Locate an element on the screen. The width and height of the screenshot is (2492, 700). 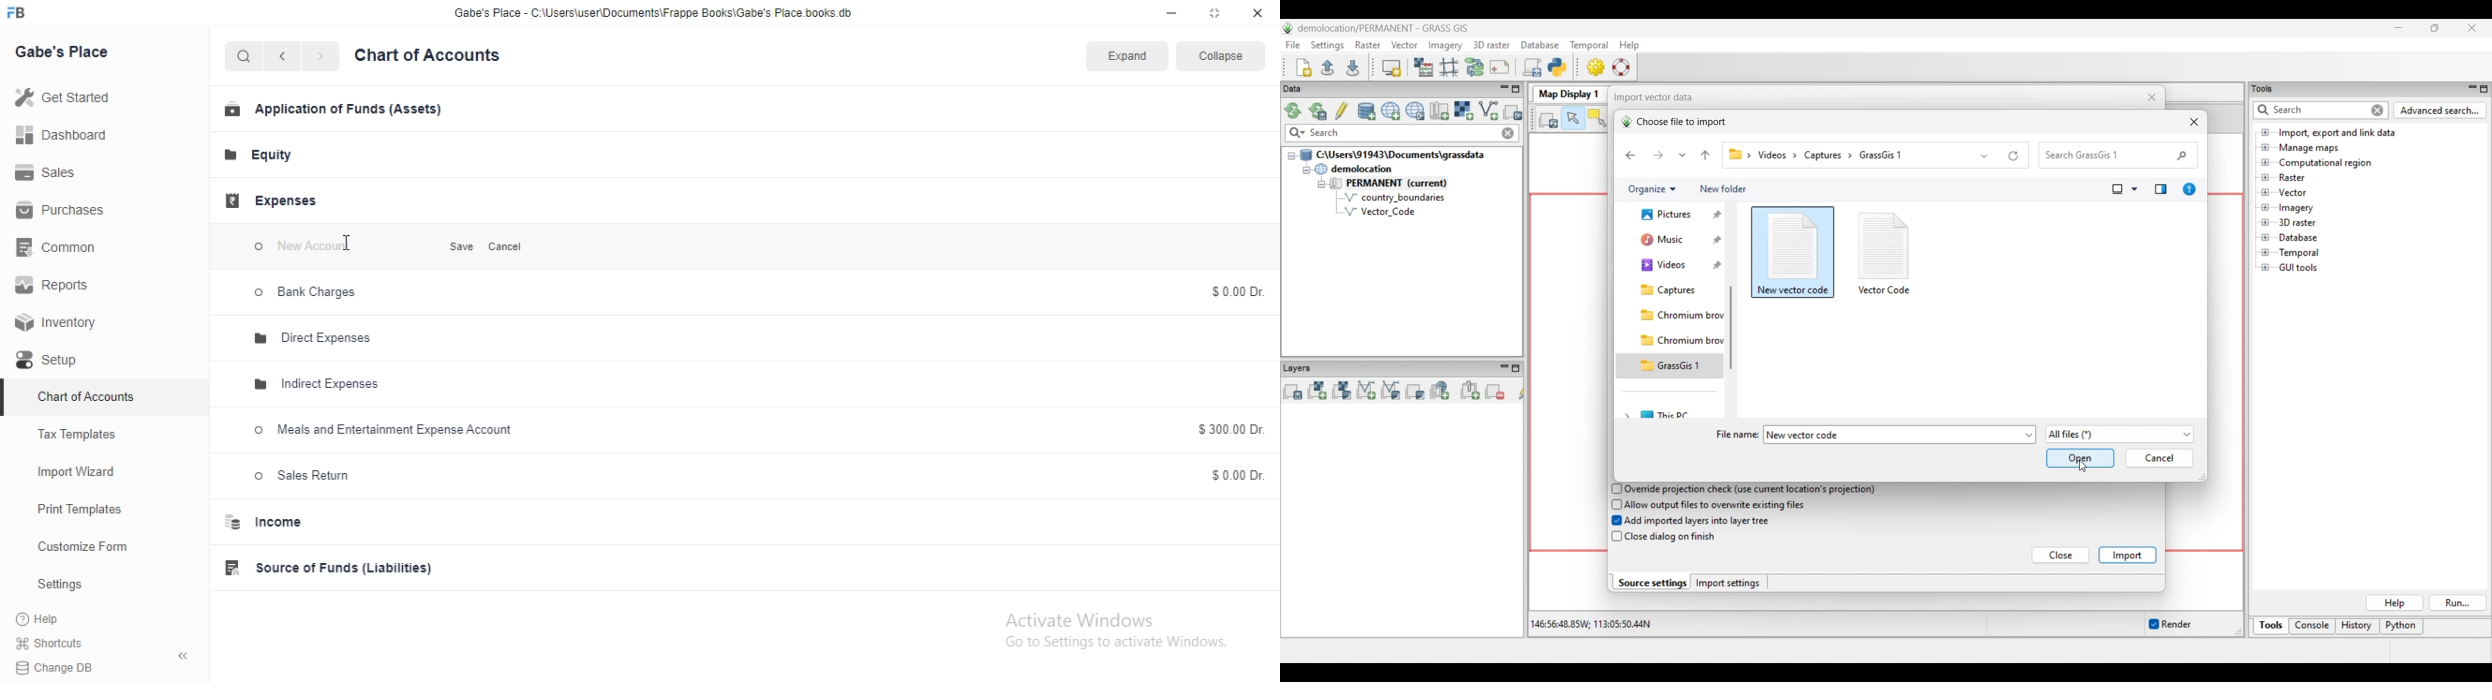
Get Started is located at coordinates (69, 96).